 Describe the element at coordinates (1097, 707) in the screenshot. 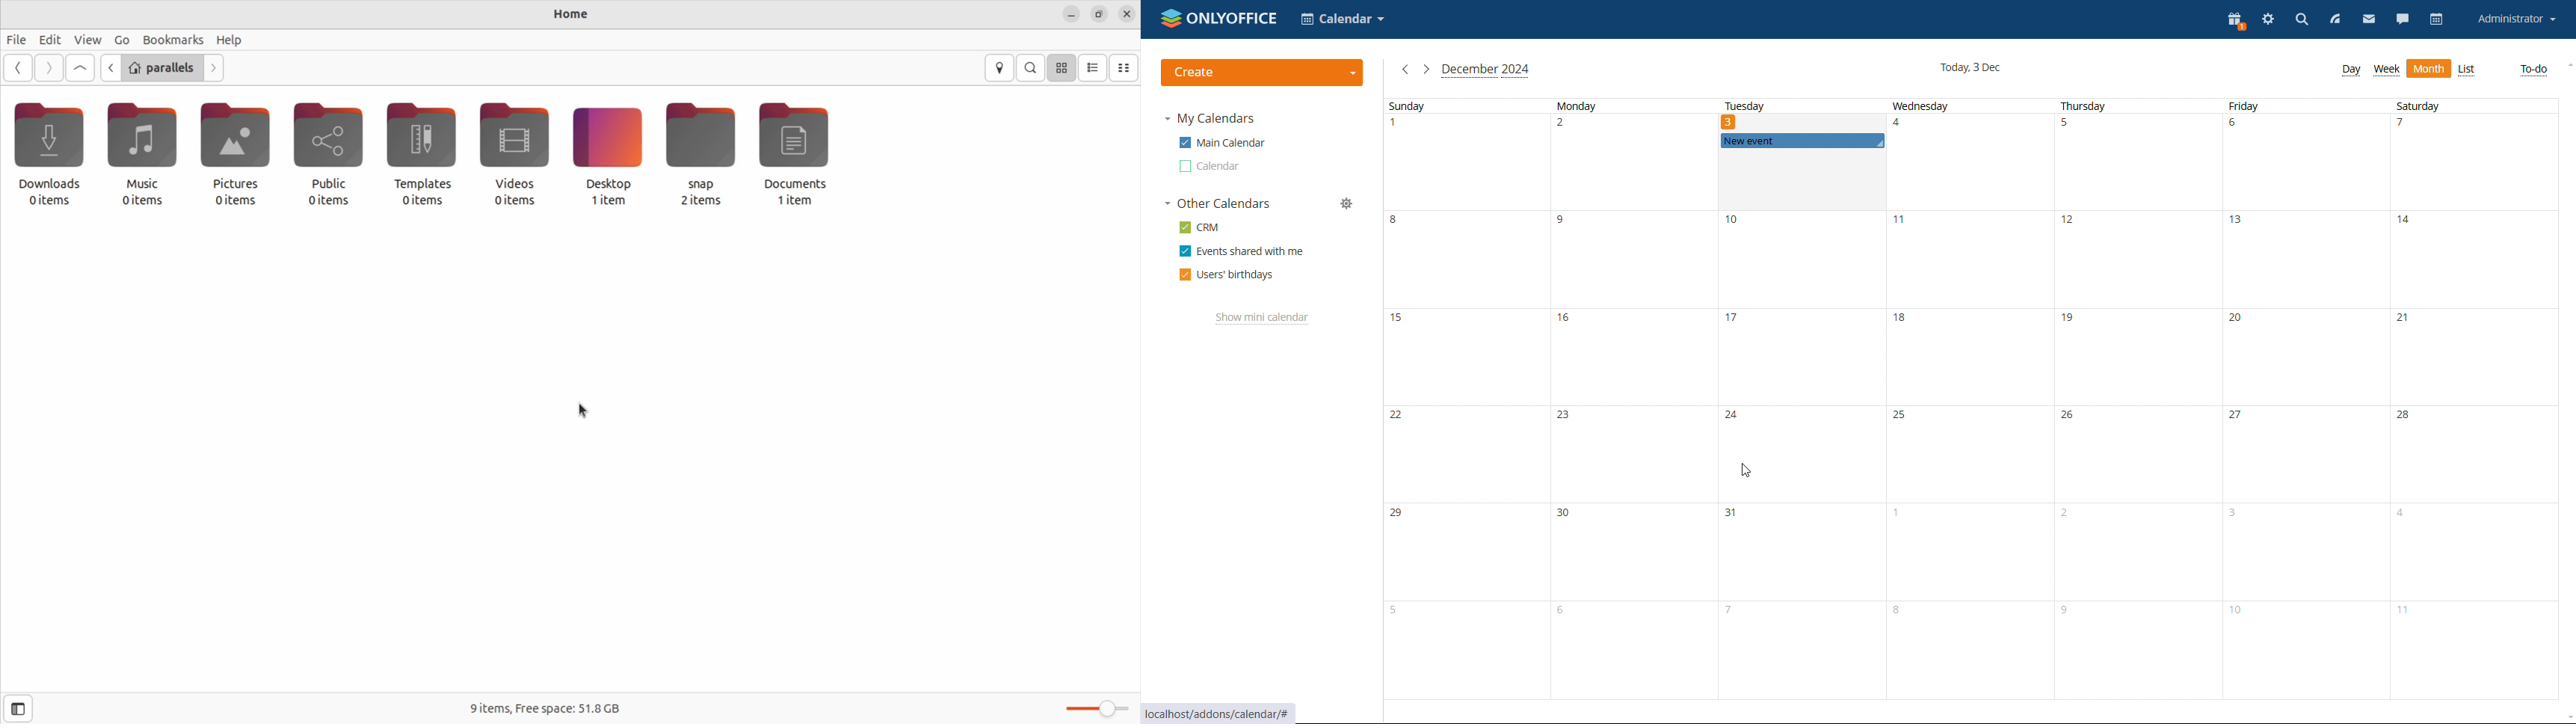

I see `toggle zoom` at that location.